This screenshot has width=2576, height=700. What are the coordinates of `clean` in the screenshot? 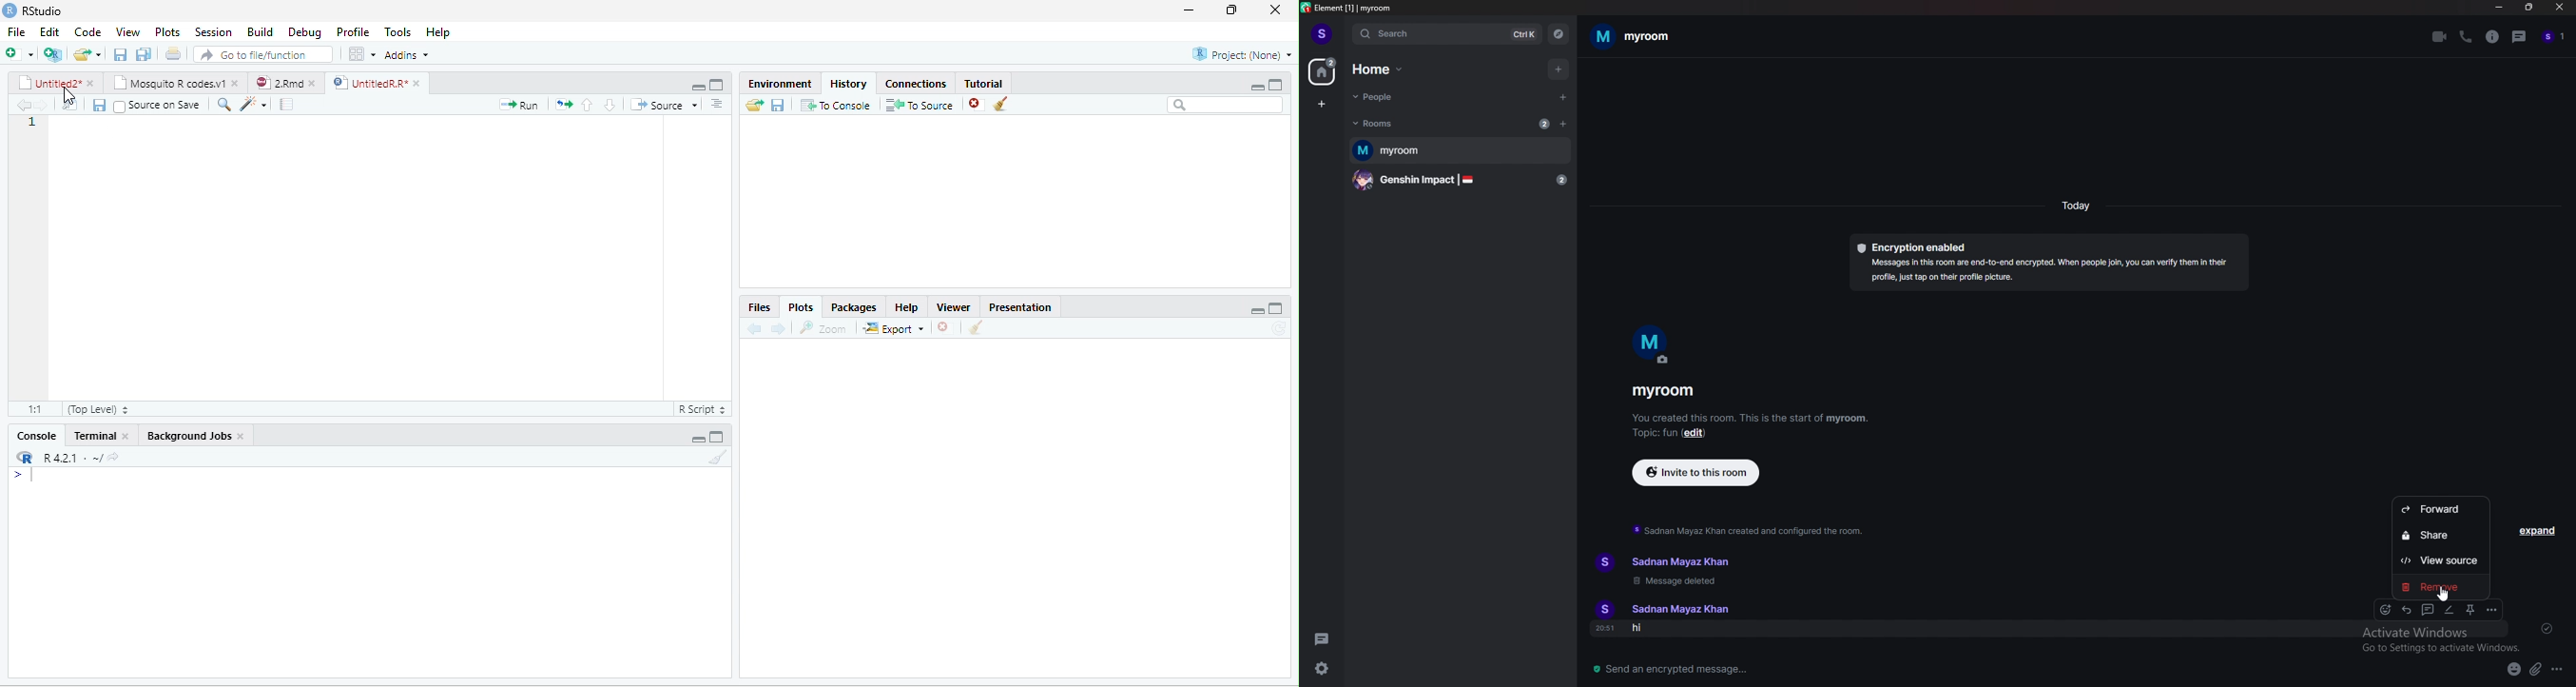 It's located at (1014, 106).